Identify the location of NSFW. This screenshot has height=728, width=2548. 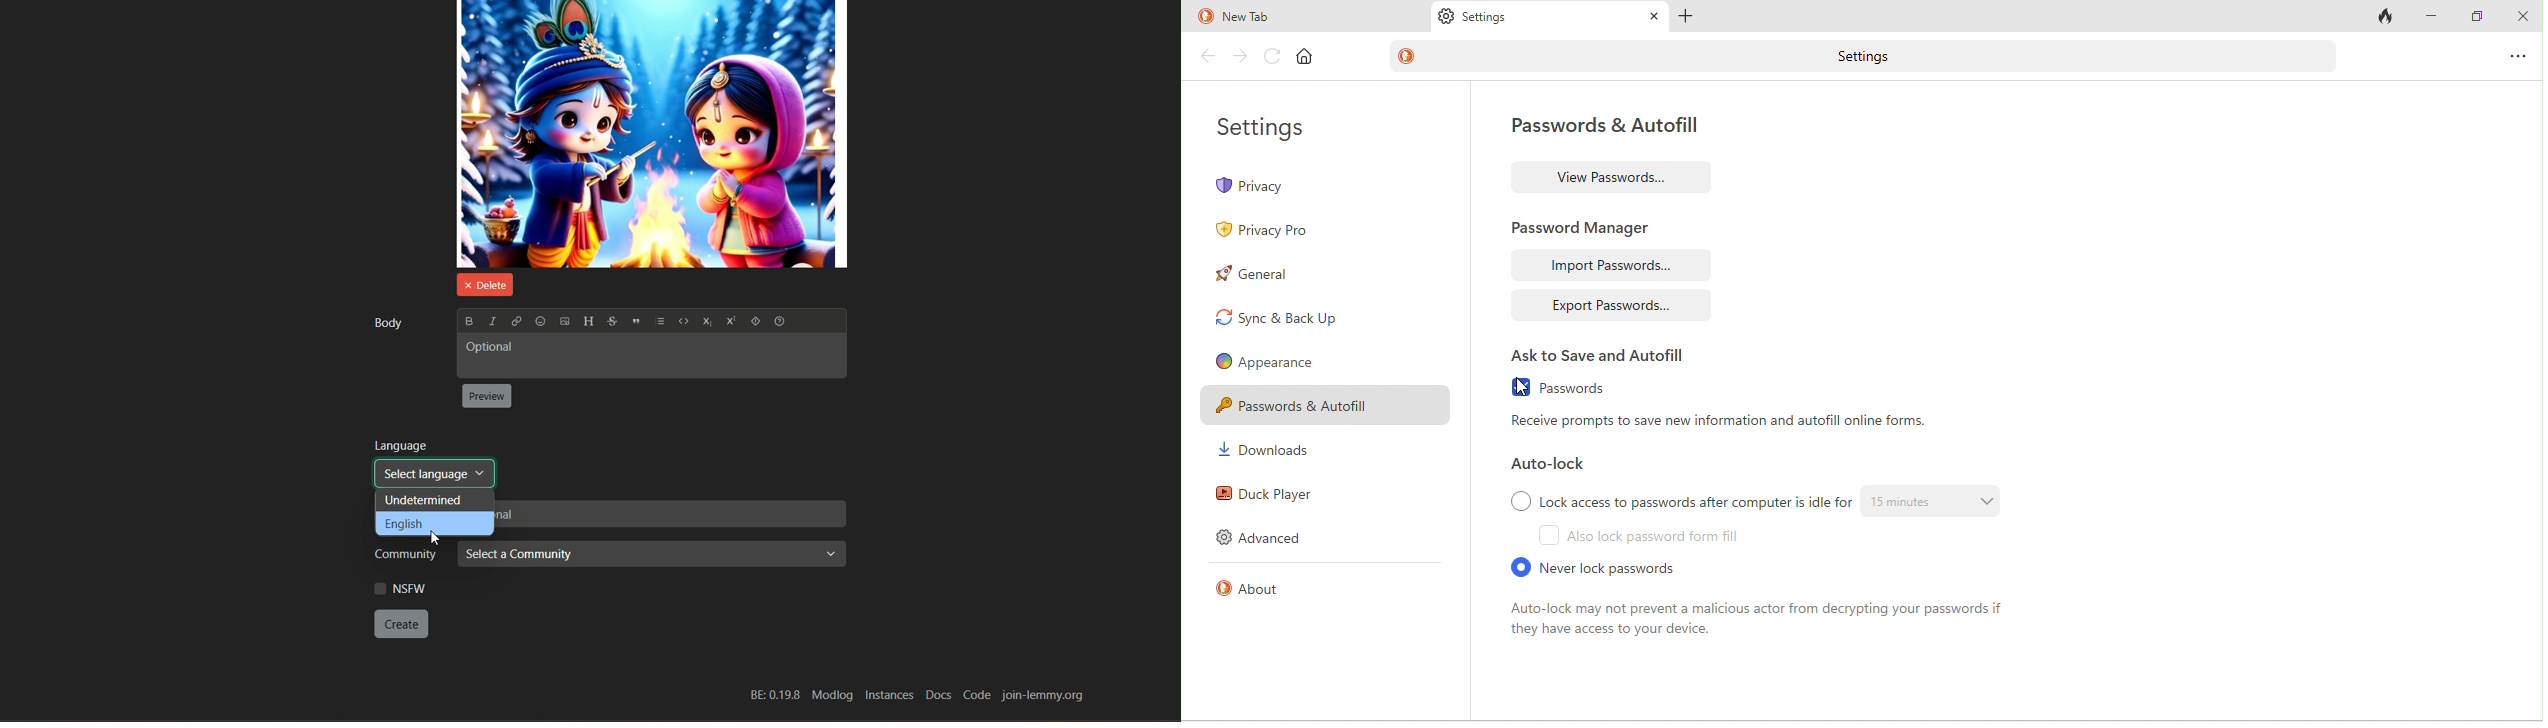
(400, 588).